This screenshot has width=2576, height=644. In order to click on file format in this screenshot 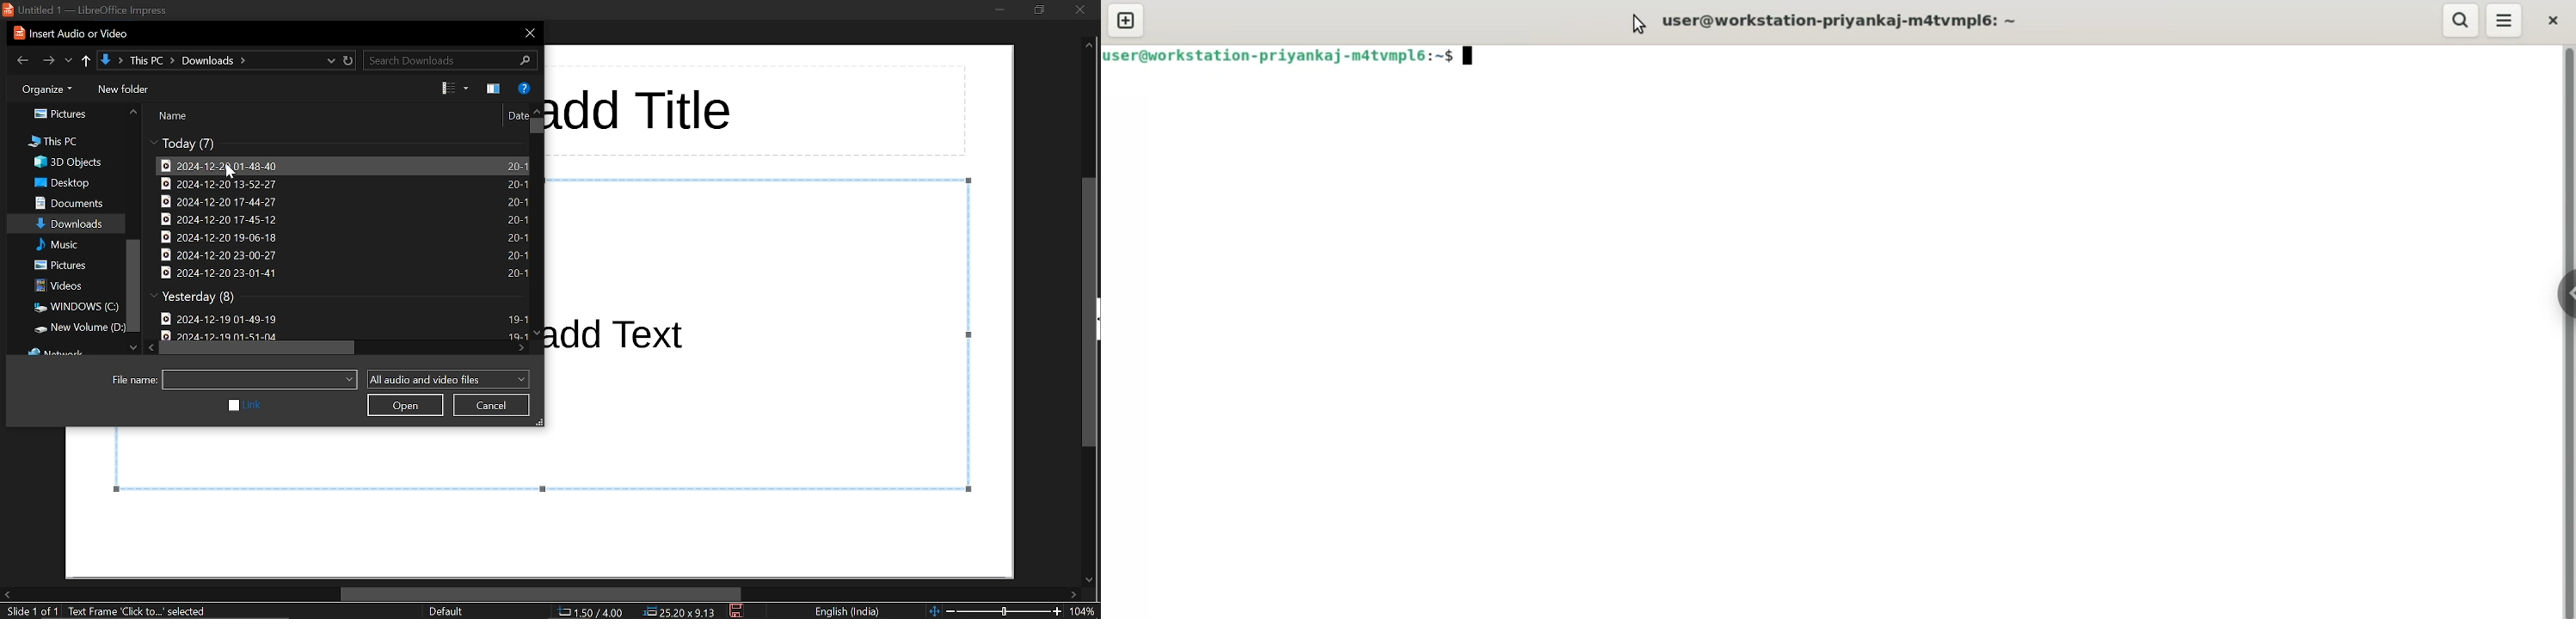, I will do `click(446, 378)`.